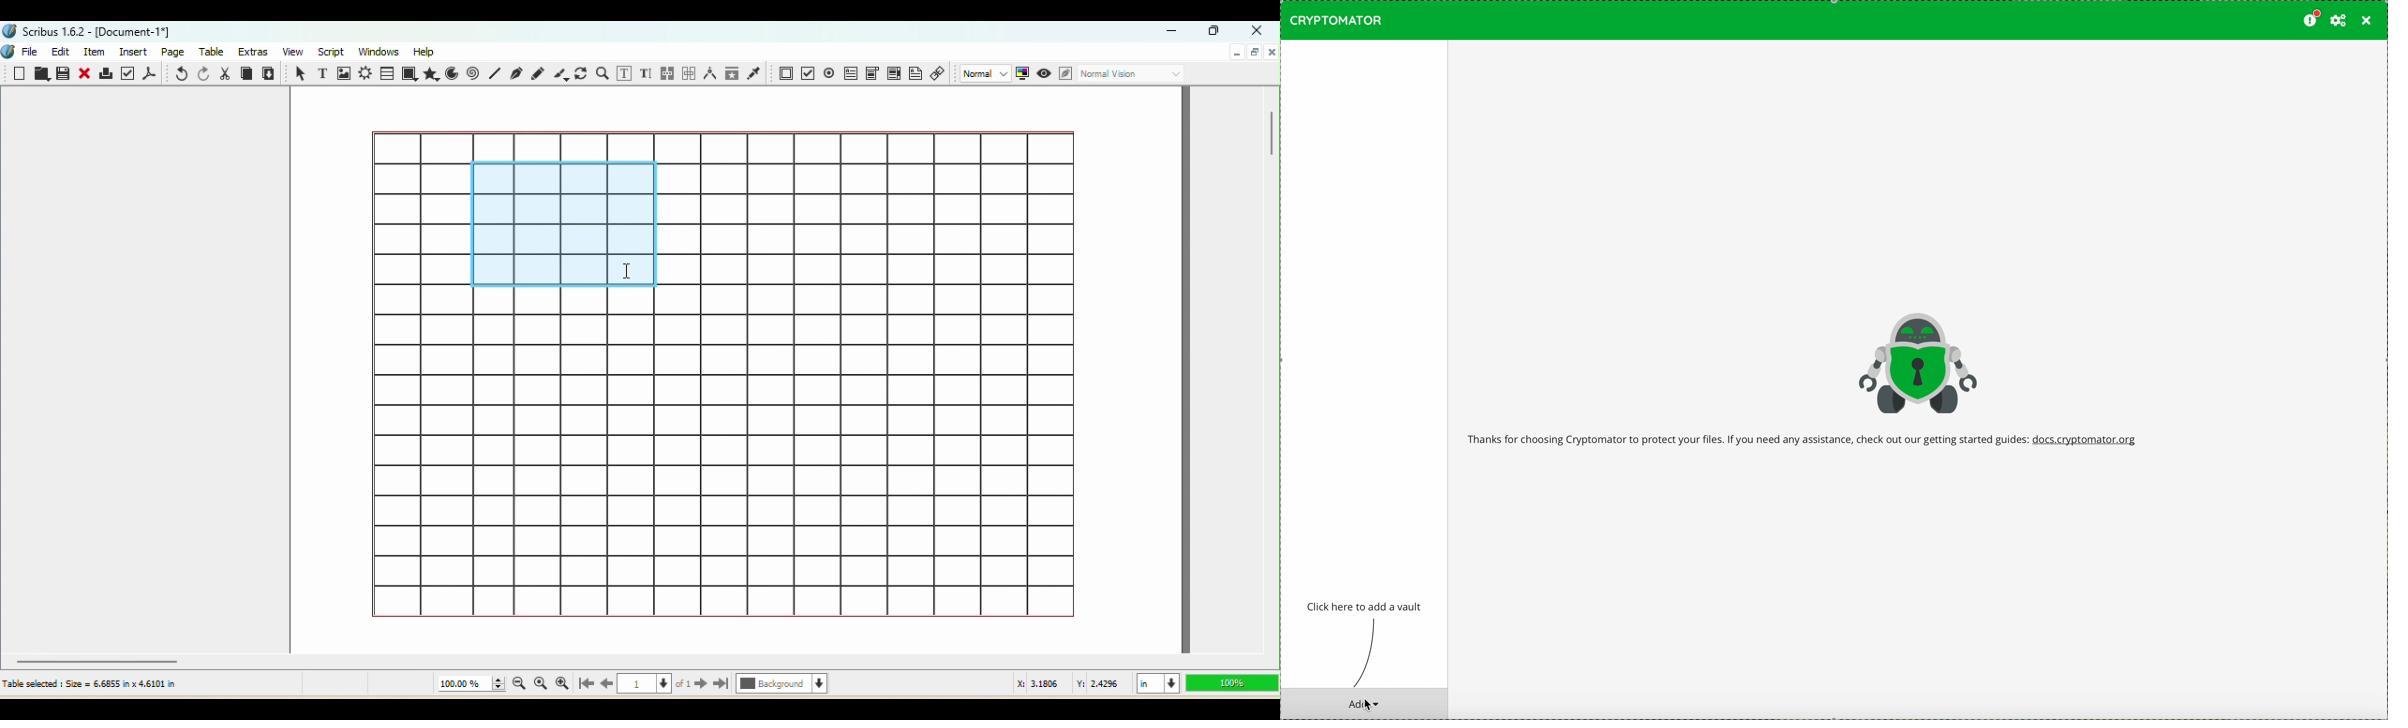 This screenshot has width=2408, height=728. I want to click on PDF check button, so click(829, 72).